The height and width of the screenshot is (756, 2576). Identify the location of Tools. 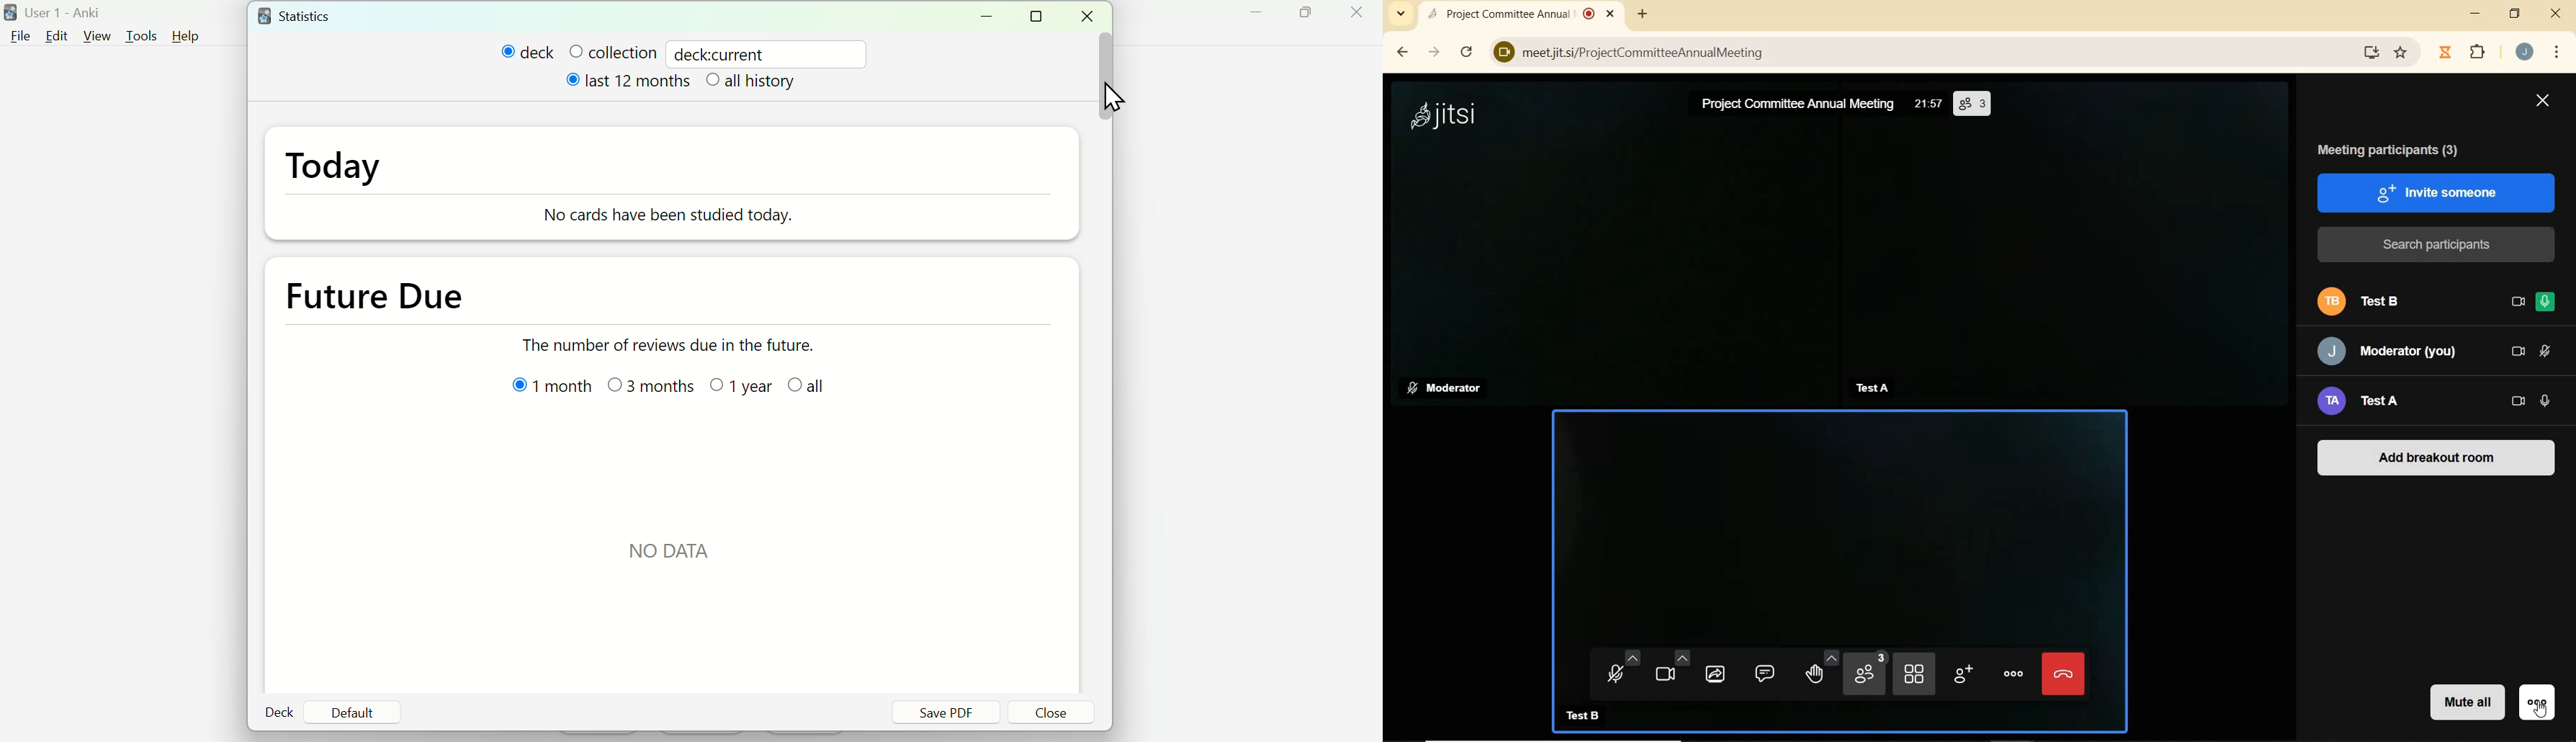
(138, 34).